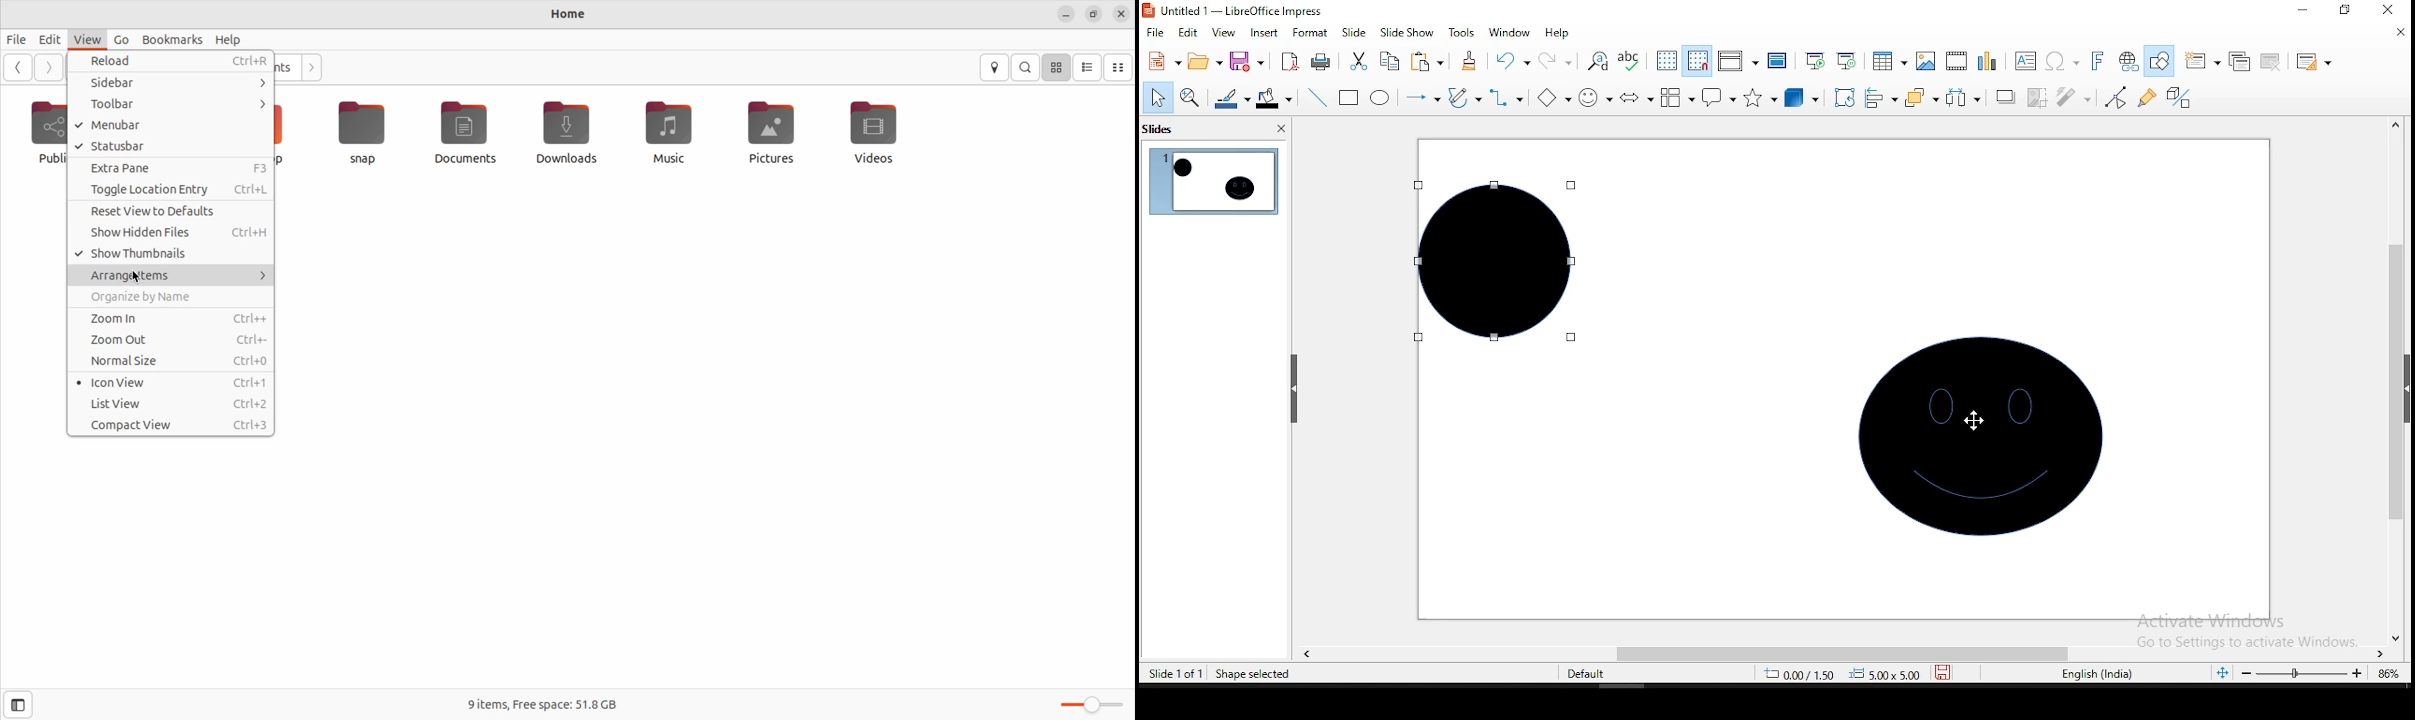 Image resolution: width=2436 pixels, height=728 pixels. I want to click on text box, so click(2027, 60).